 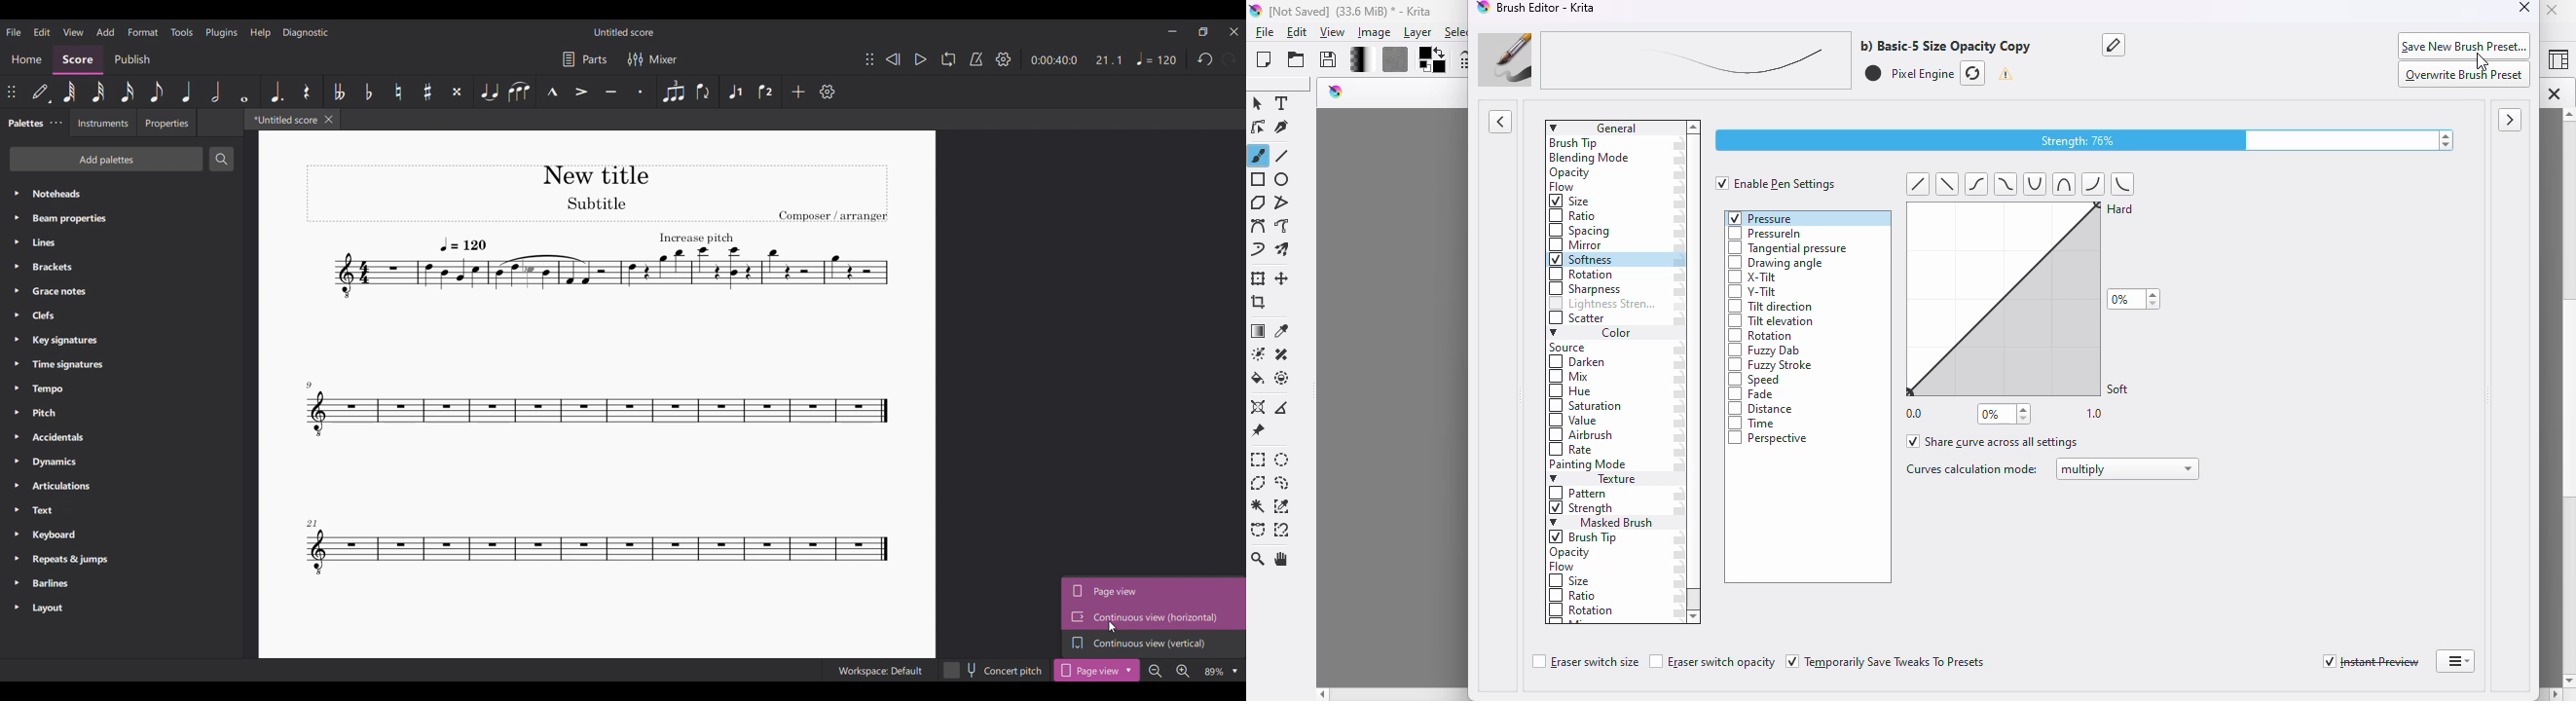 I want to click on pressureIn, so click(x=1765, y=234).